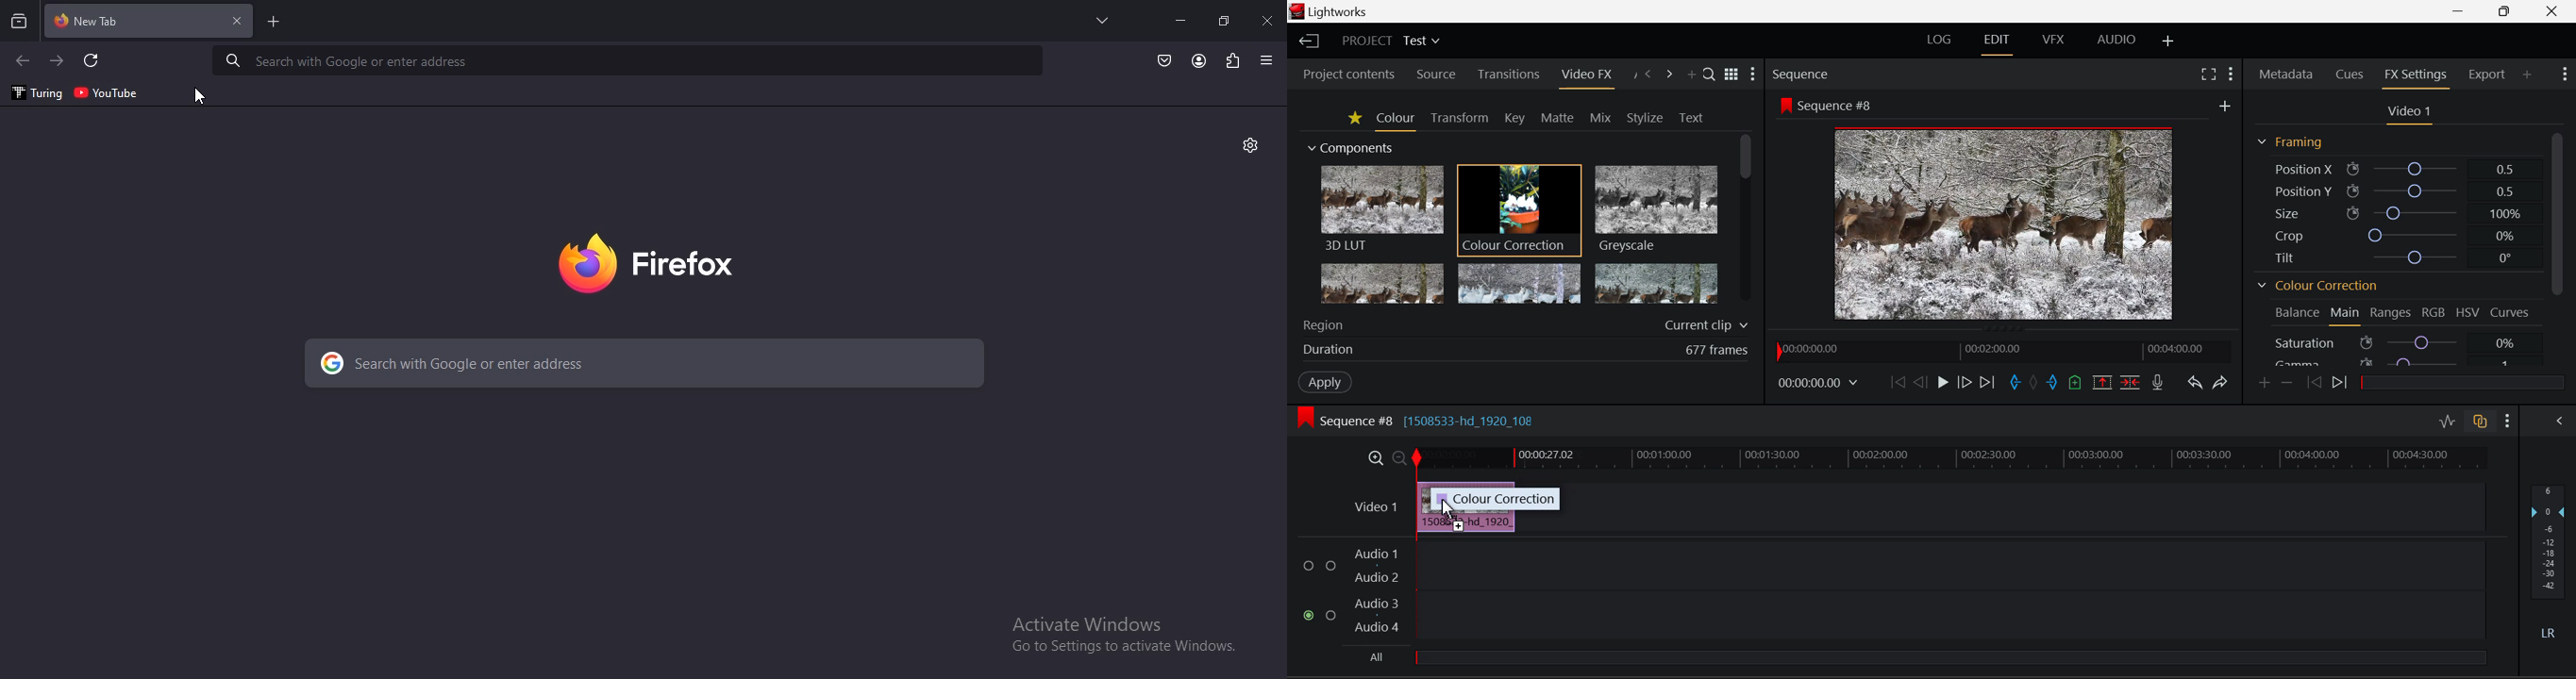  Describe the element at coordinates (1525, 325) in the screenshot. I see `Region` at that location.